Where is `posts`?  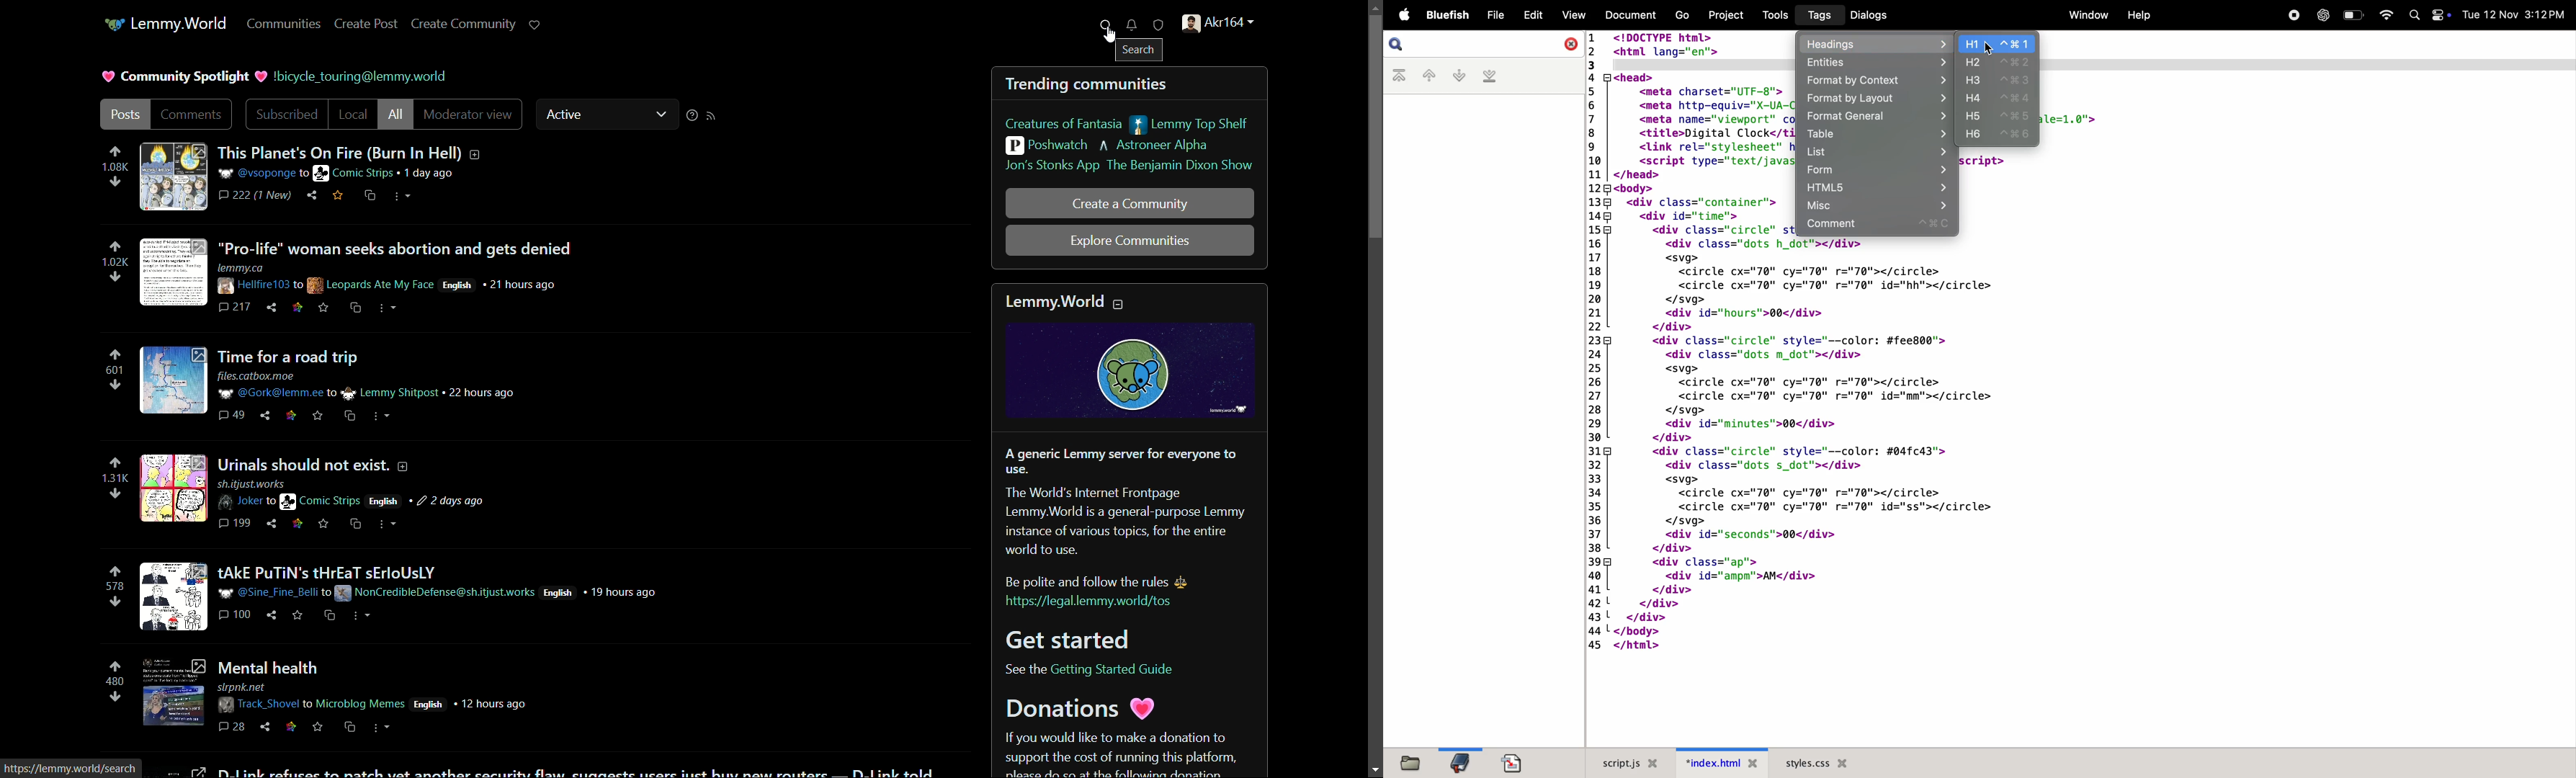
posts is located at coordinates (126, 115).